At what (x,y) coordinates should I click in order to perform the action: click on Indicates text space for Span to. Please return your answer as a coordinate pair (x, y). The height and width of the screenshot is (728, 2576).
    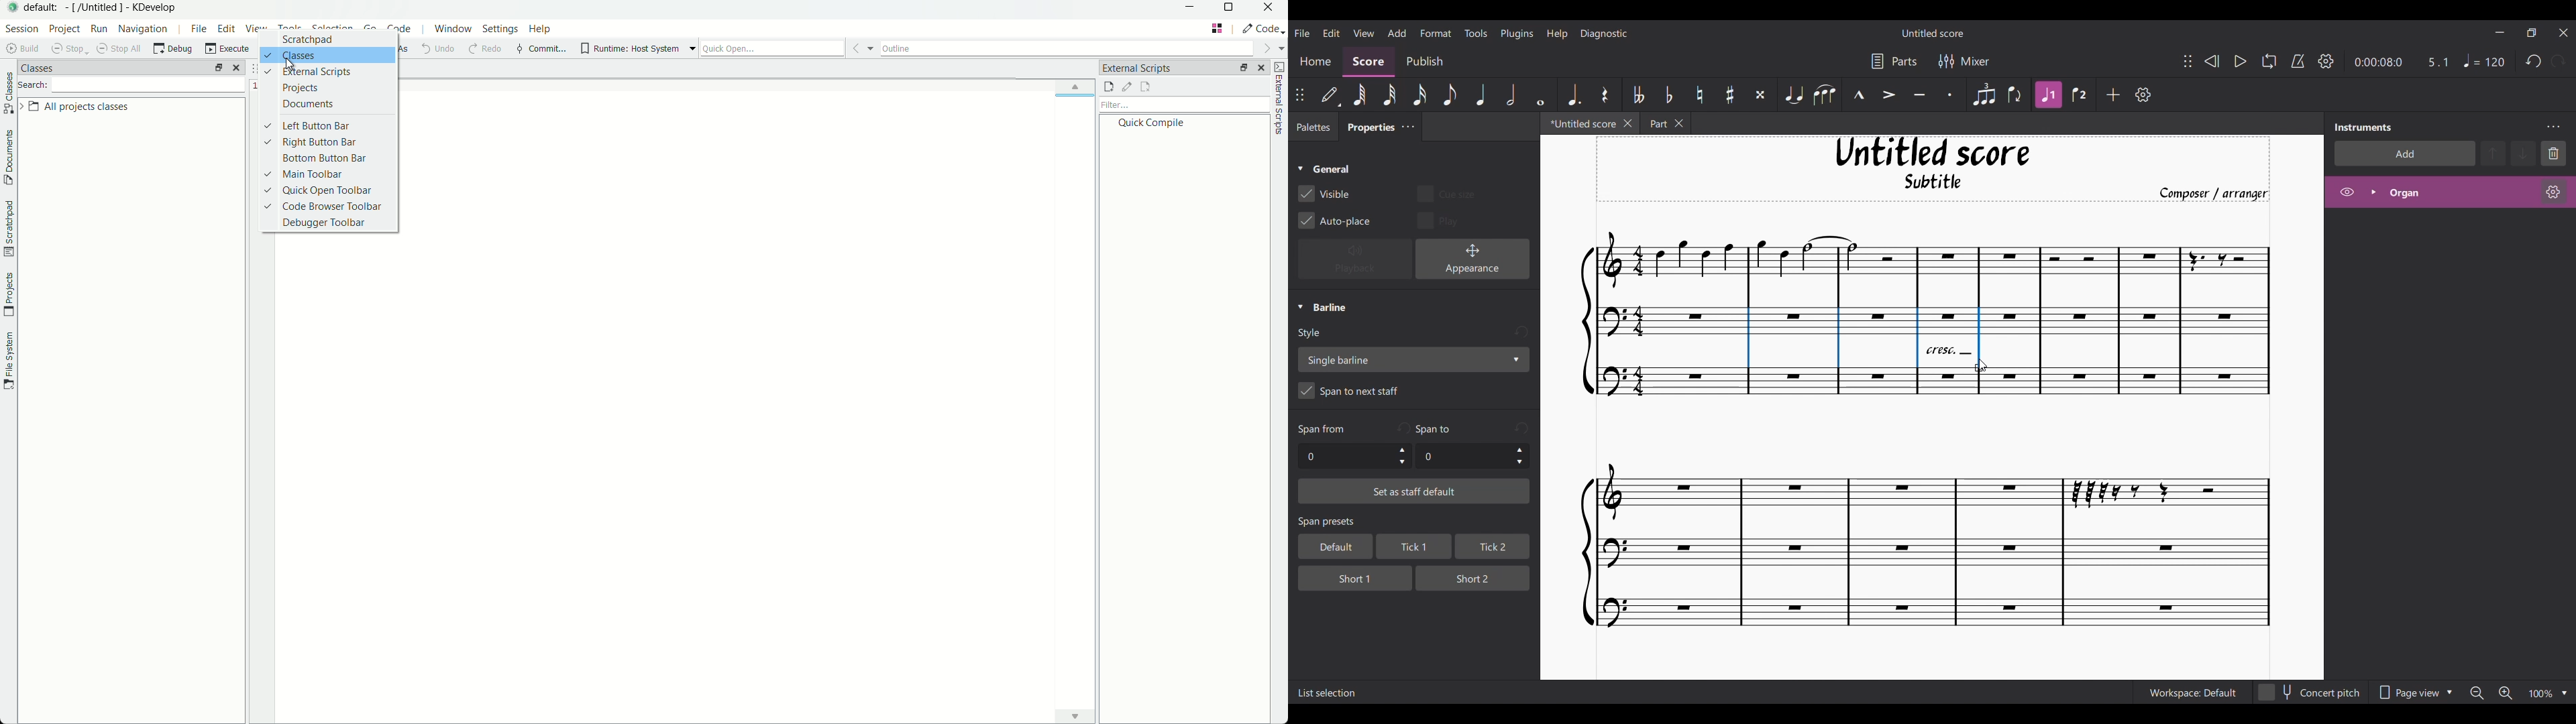
    Looking at the image, I should click on (1436, 429).